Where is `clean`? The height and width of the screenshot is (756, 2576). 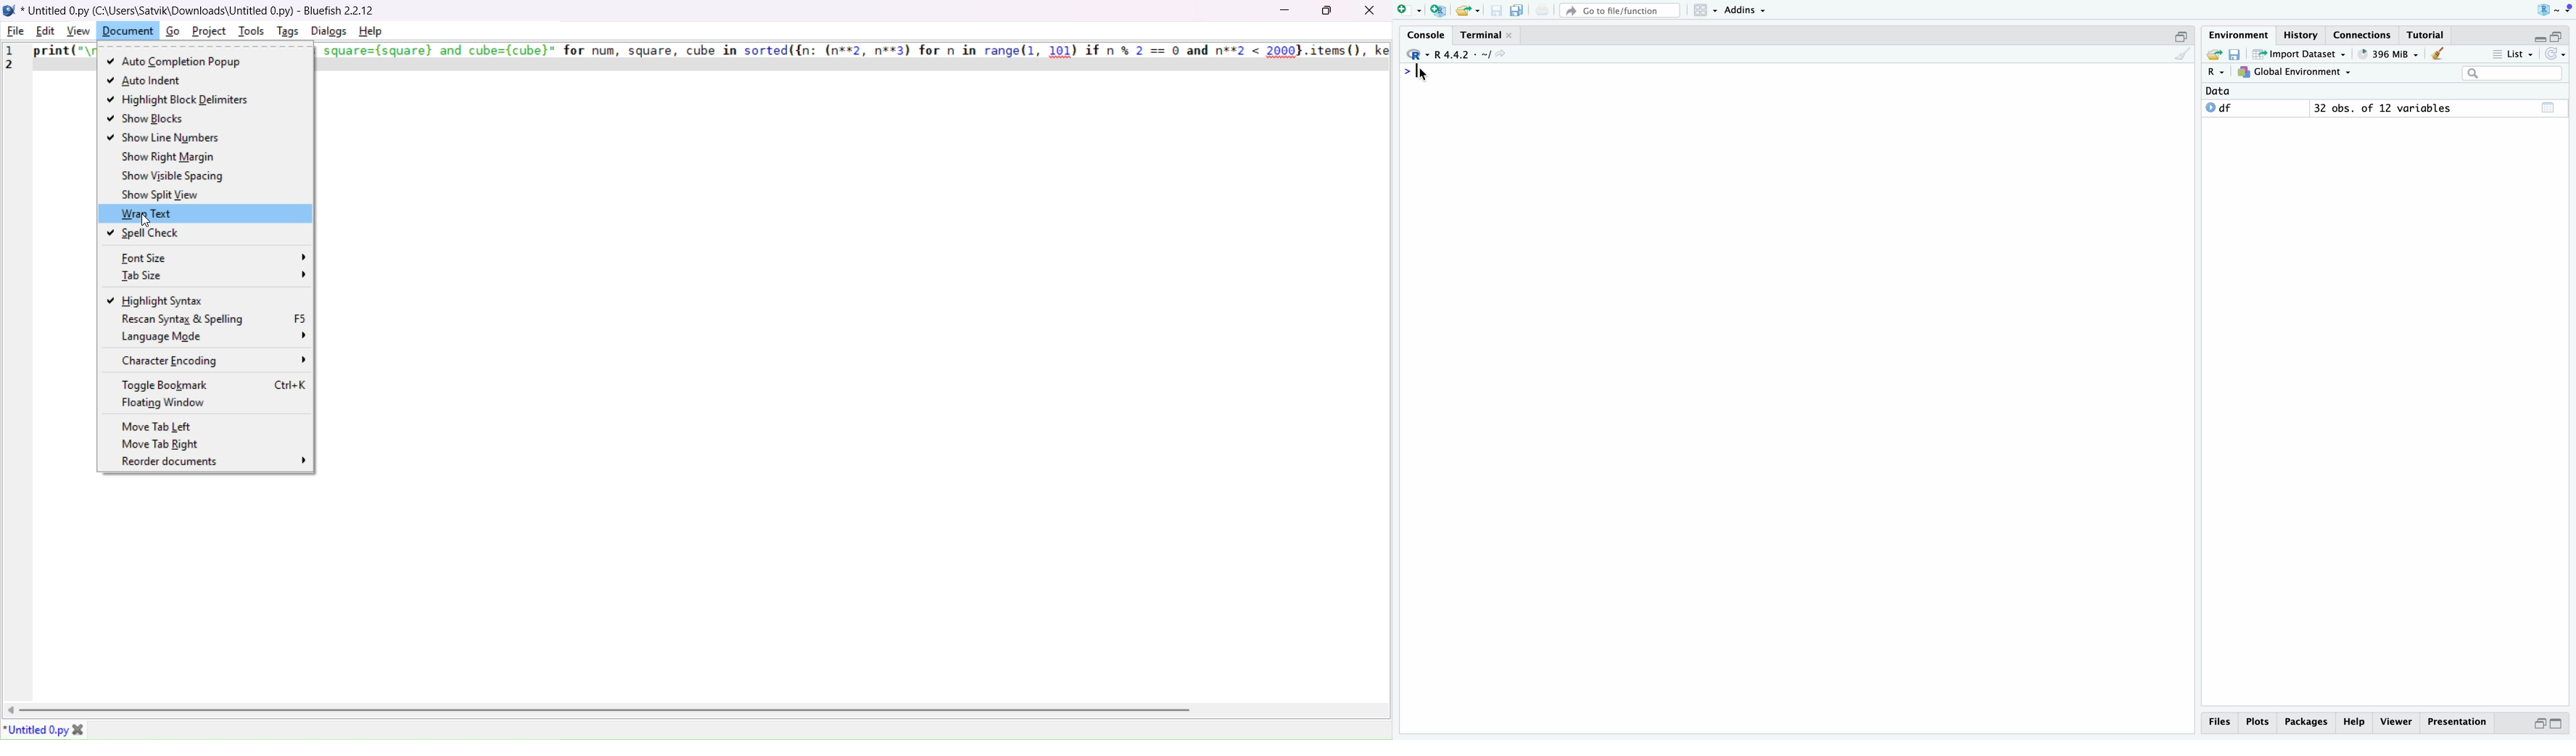 clean is located at coordinates (2183, 54).